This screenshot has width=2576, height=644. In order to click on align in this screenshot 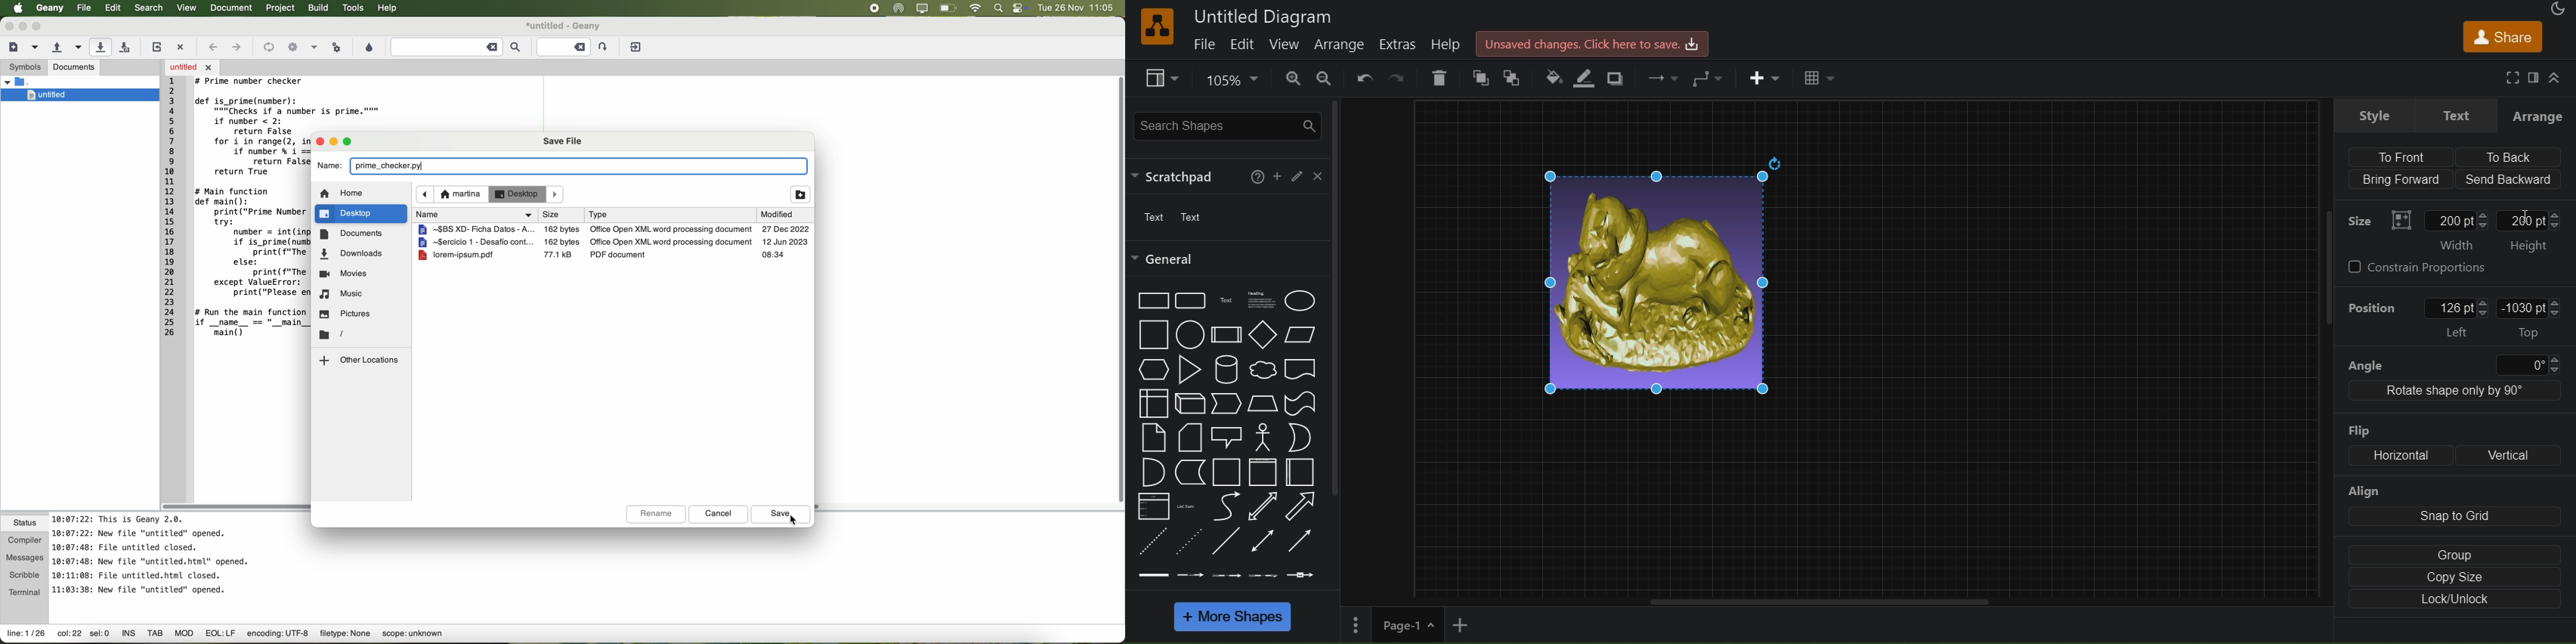, I will do `click(2451, 505)`.